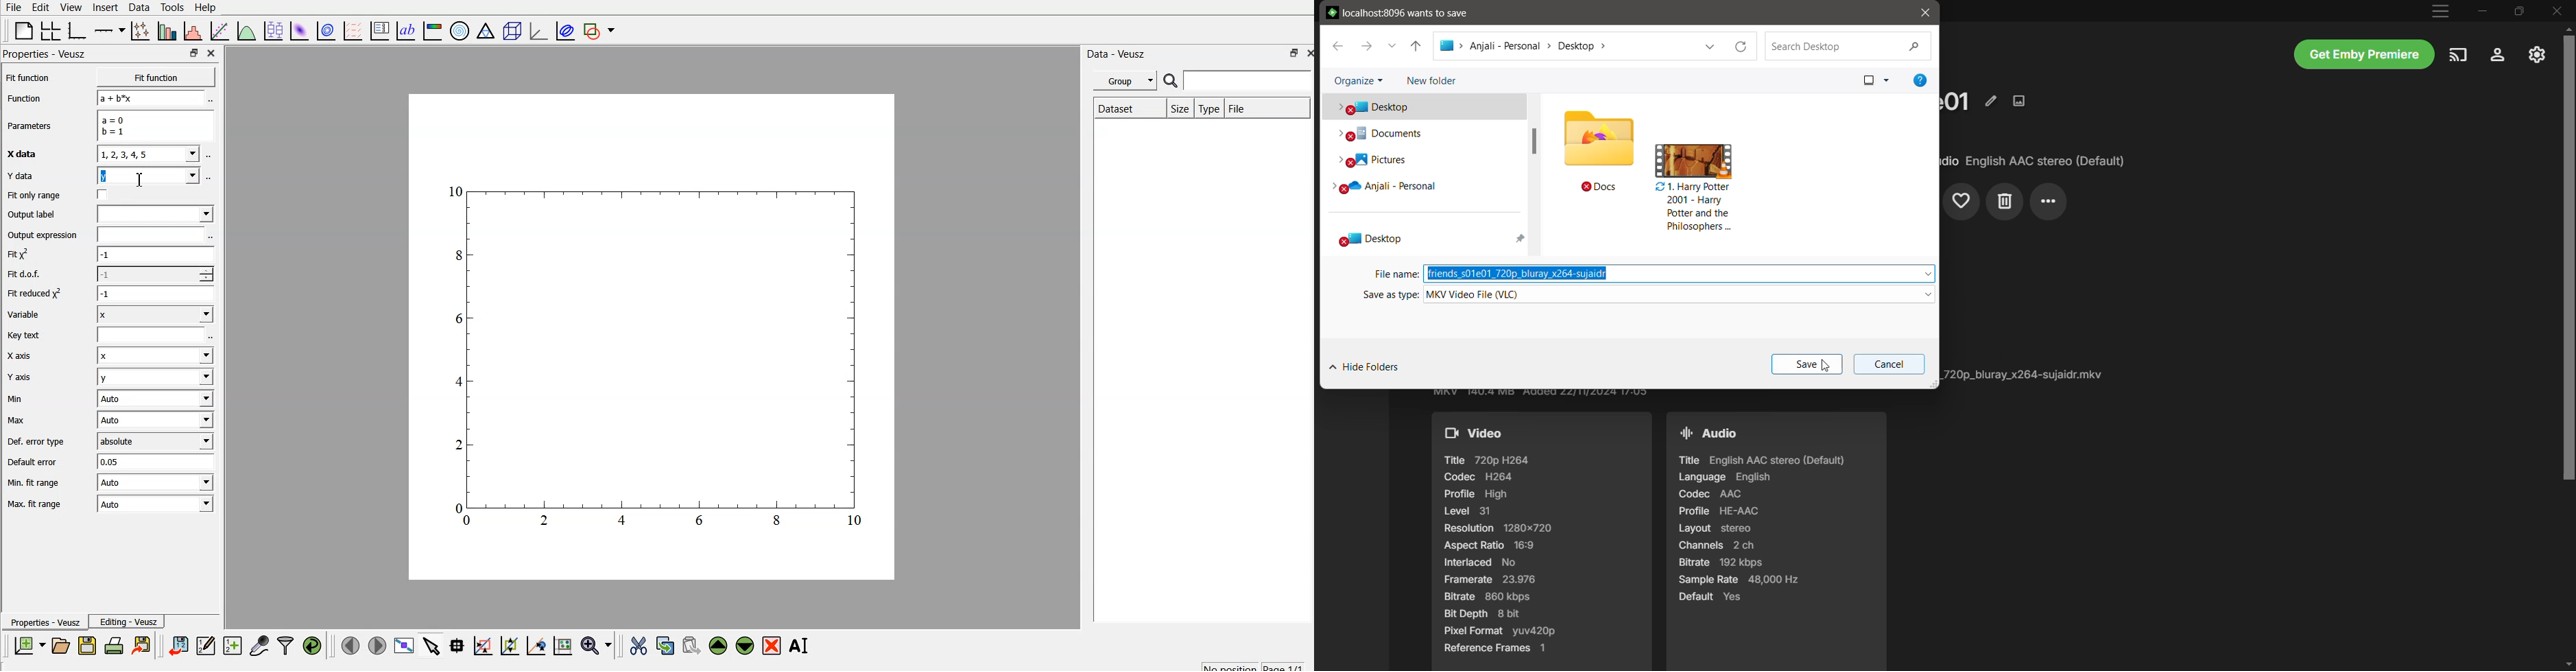 The width and height of the screenshot is (2576, 672). What do you see at coordinates (40, 178) in the screenshot?
I see `Y data` at bounding box center [40, 178].